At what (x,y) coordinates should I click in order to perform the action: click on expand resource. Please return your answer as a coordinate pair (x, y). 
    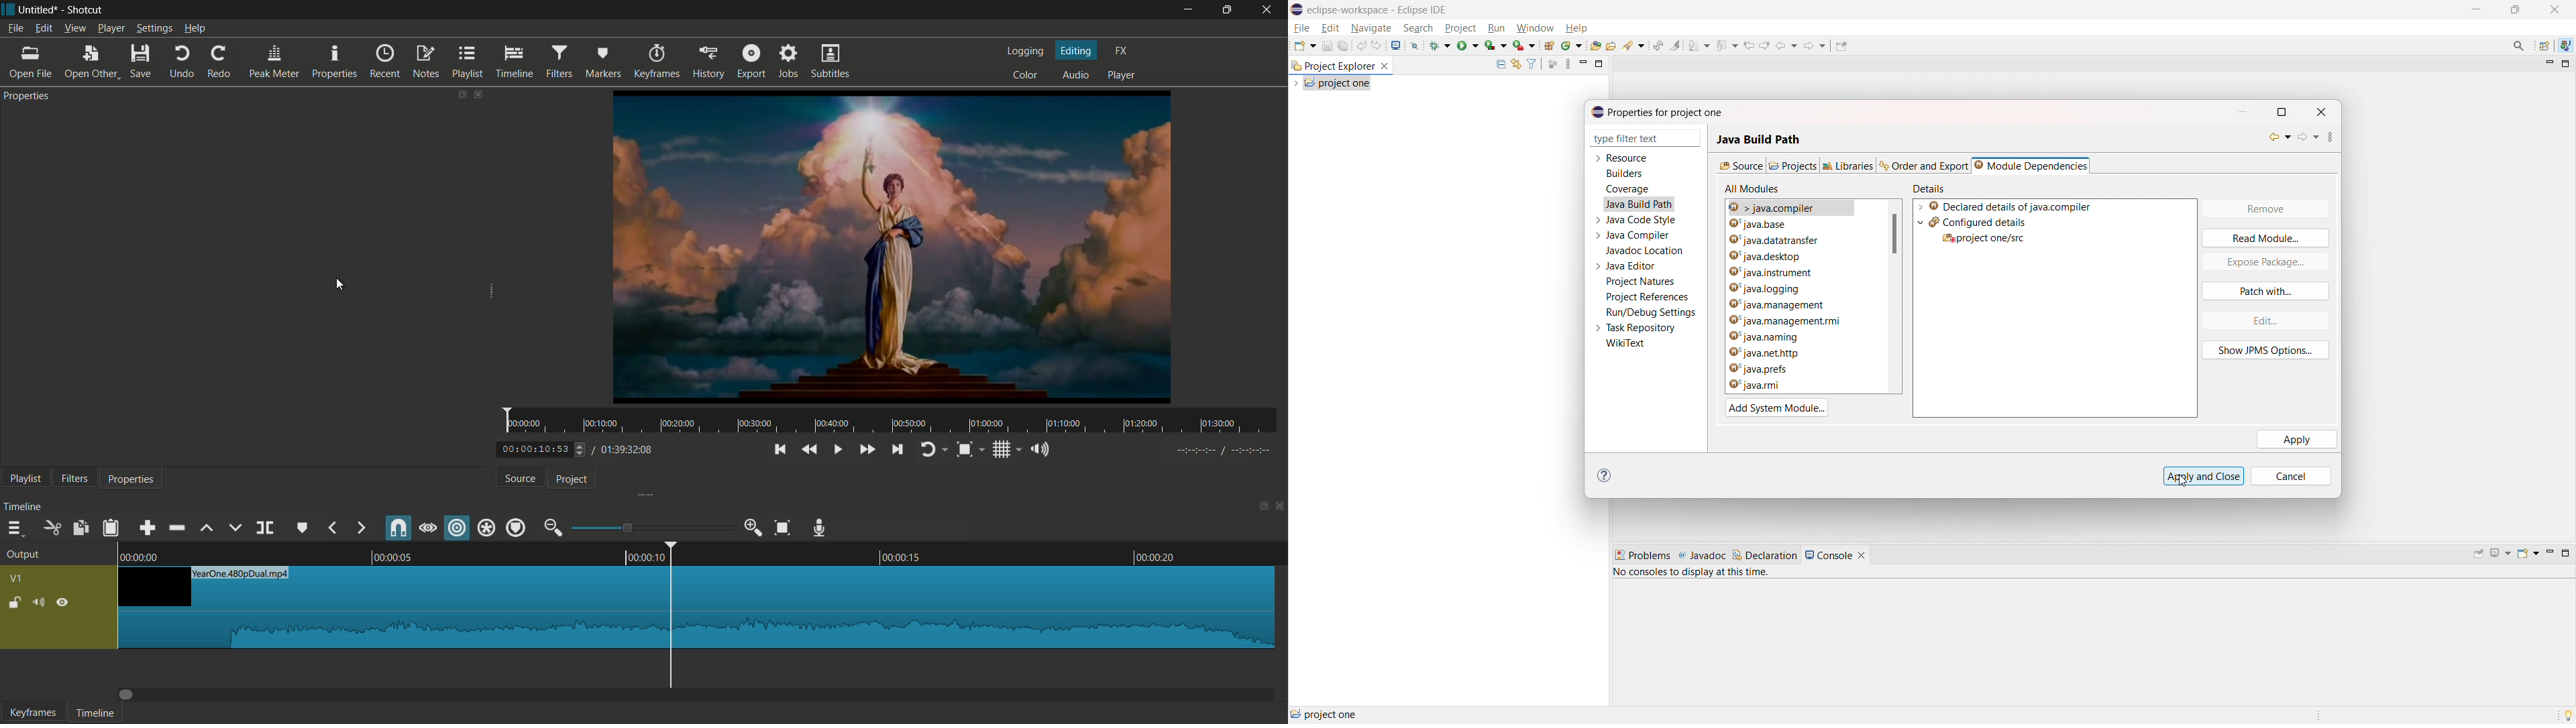
    Looking at the image, I should click on (1597, 159).